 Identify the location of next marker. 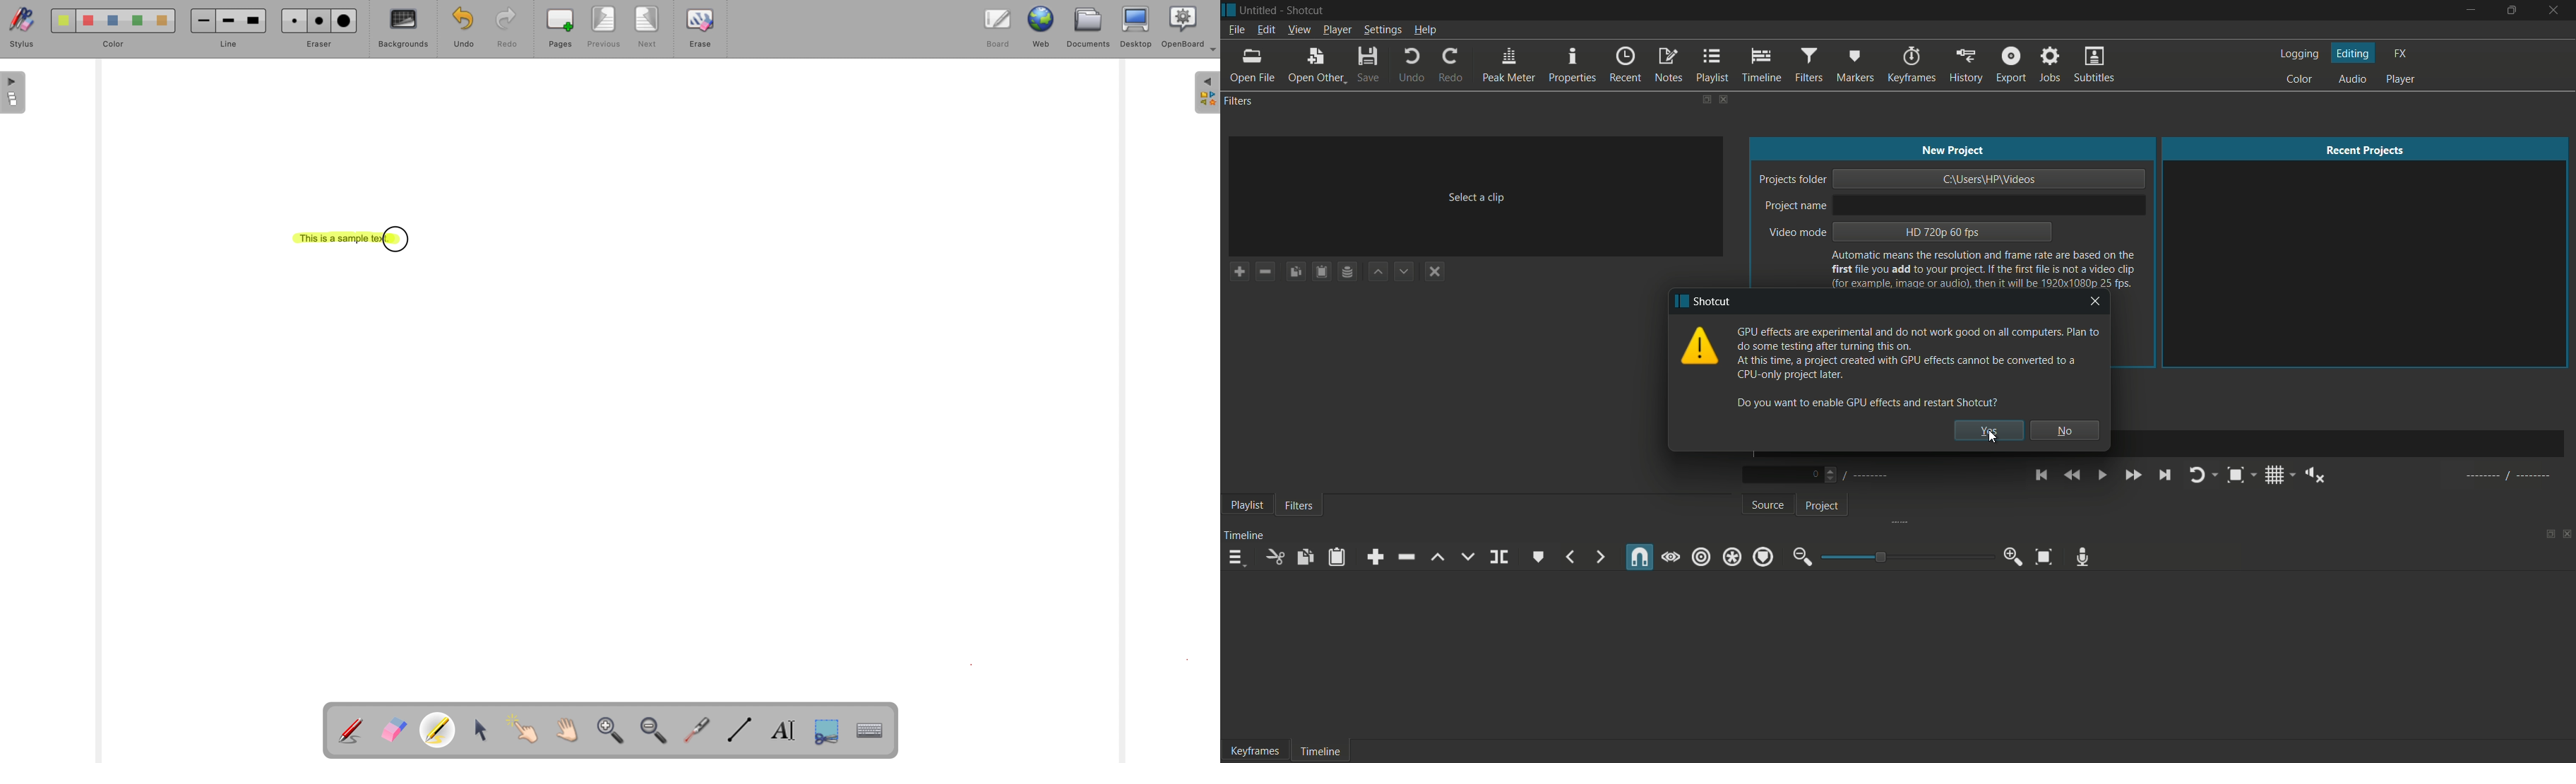
(1598, 557).